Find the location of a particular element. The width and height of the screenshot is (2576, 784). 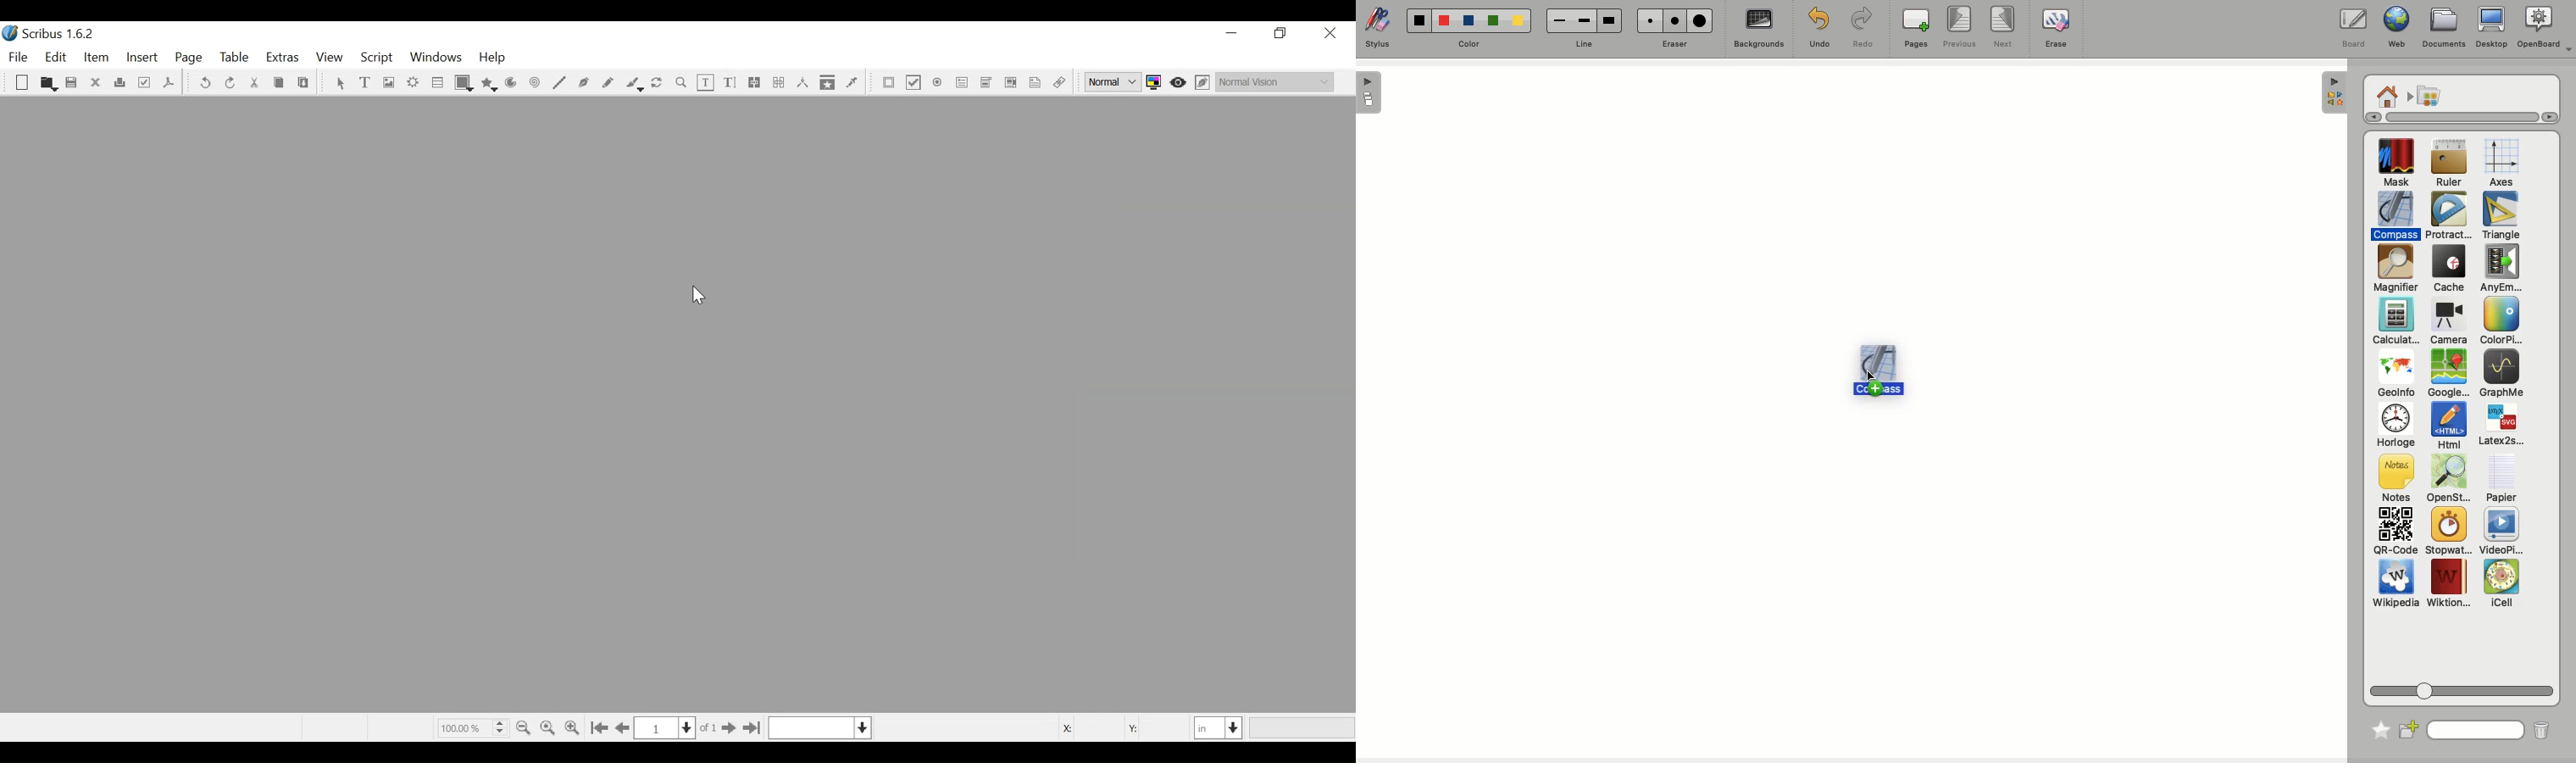

Toggle focus is located at coordinates (1179, 82).